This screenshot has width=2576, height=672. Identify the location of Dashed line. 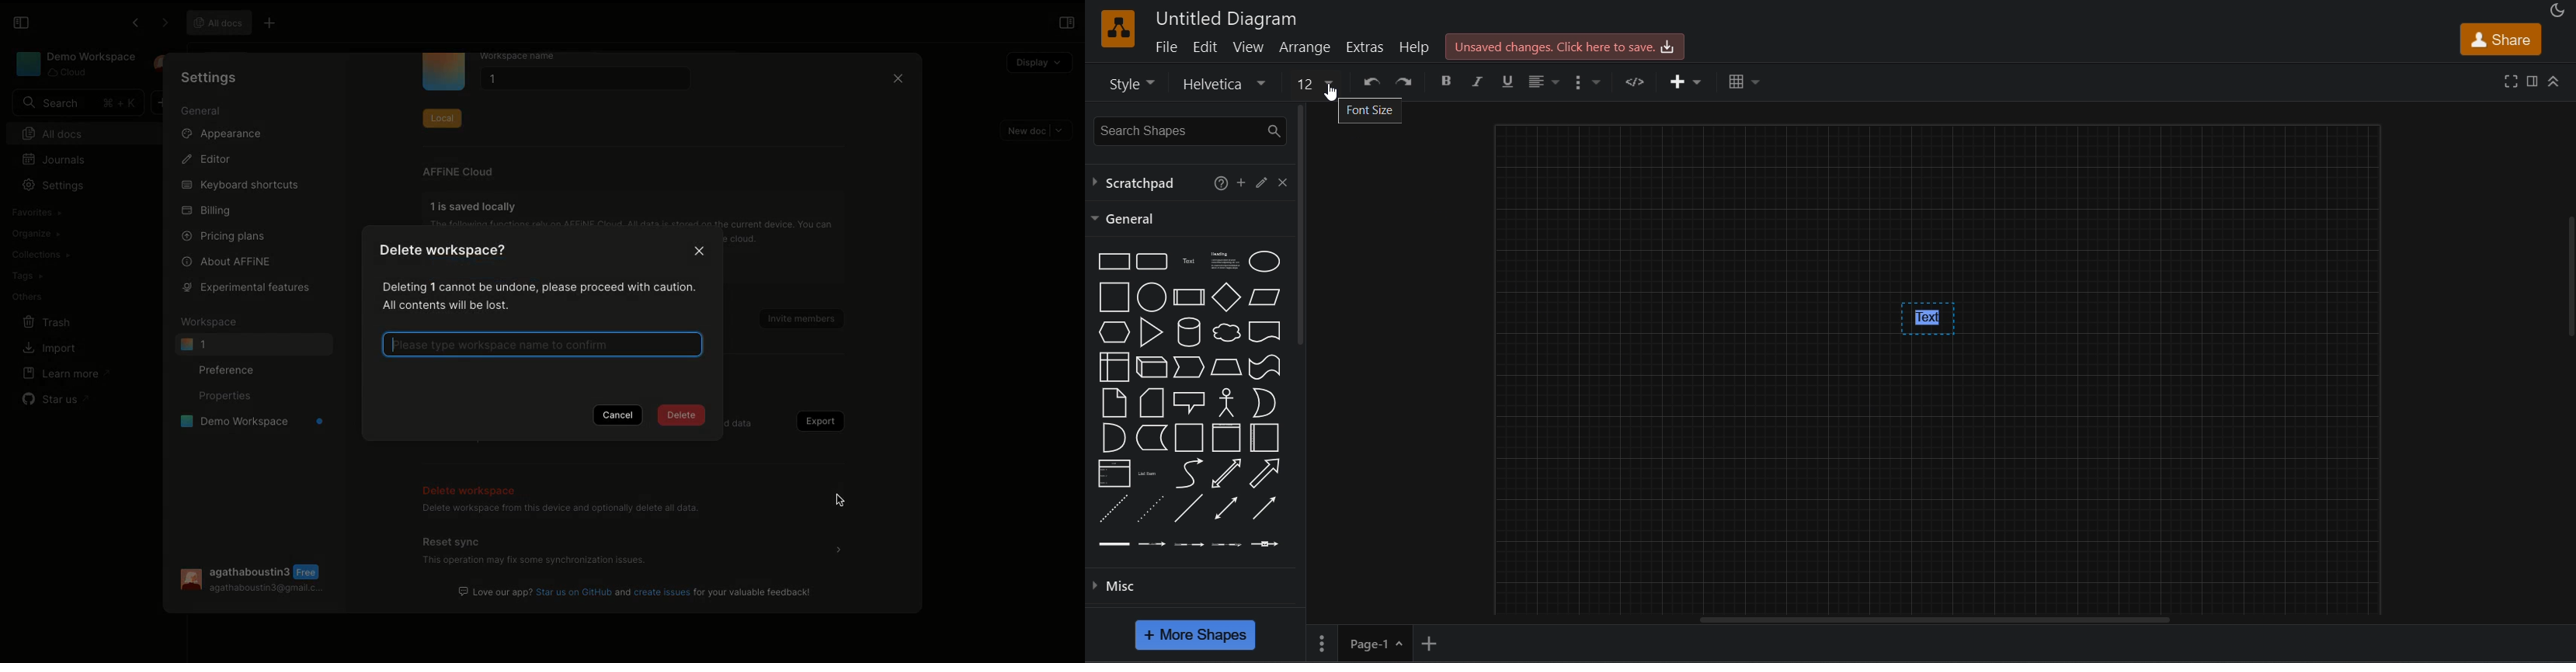
(1114, 508).